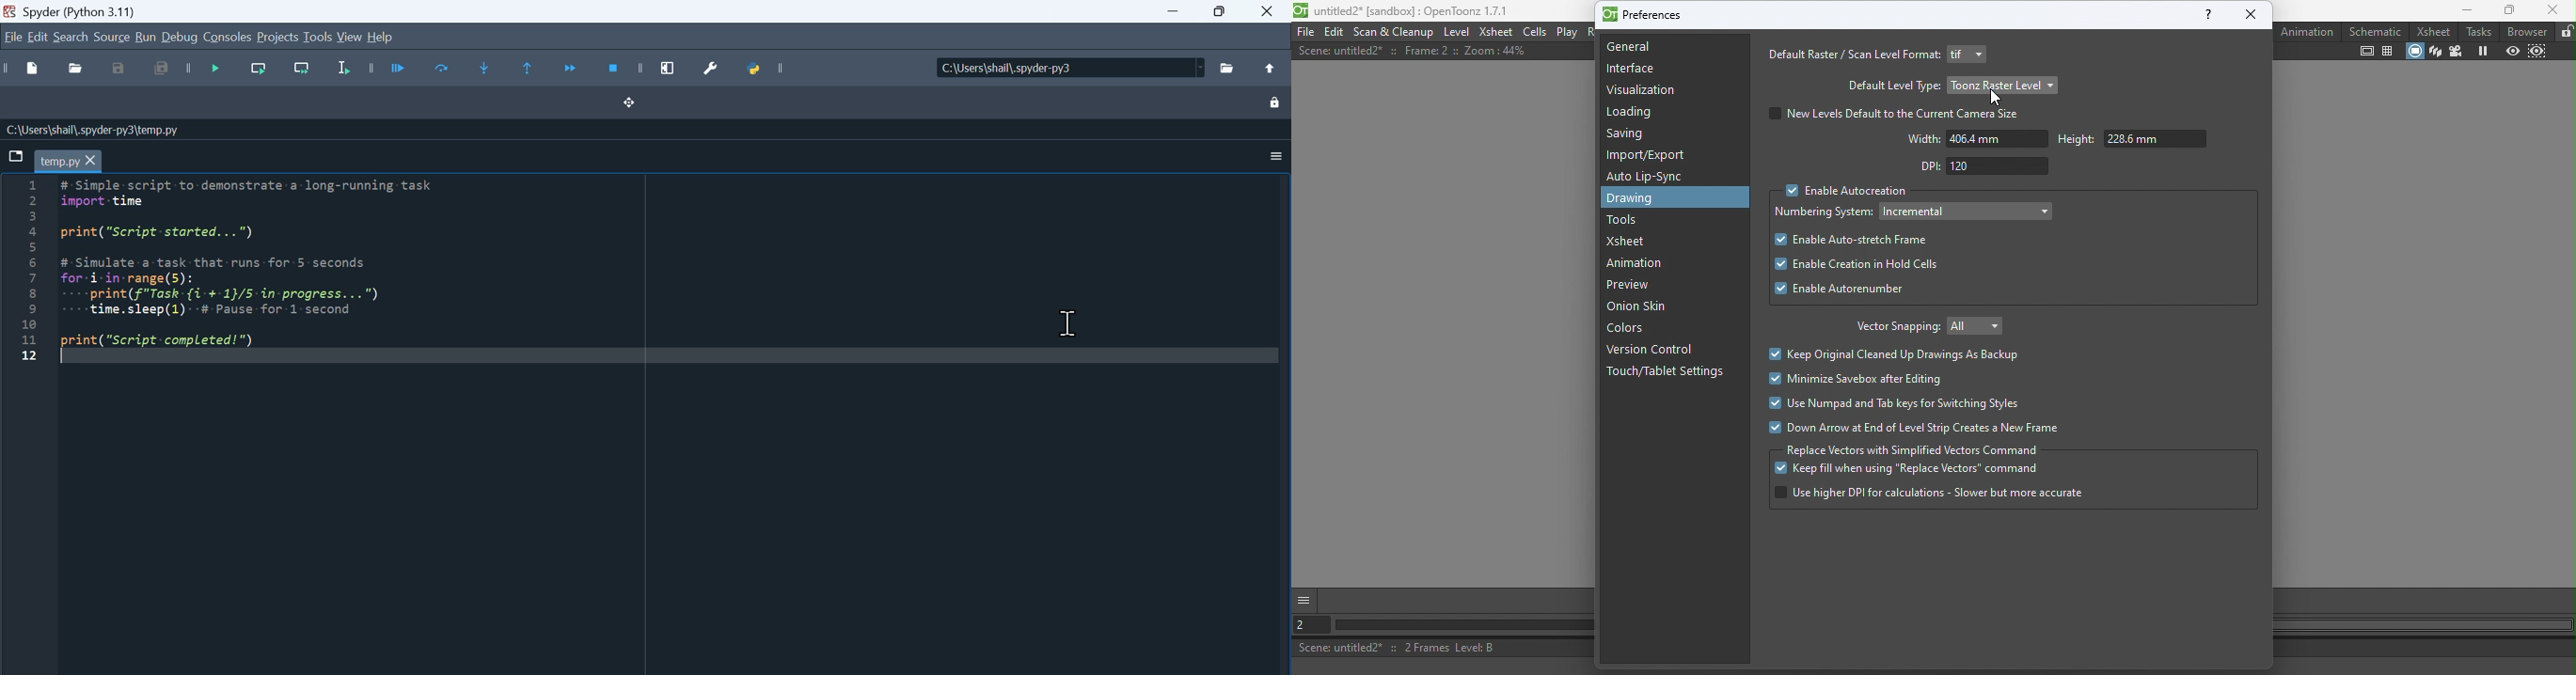  What do you see at coordinates (2565, 32) in the screenshot?
I see `Lock rooms tab` at bounding box center [2565, 32].